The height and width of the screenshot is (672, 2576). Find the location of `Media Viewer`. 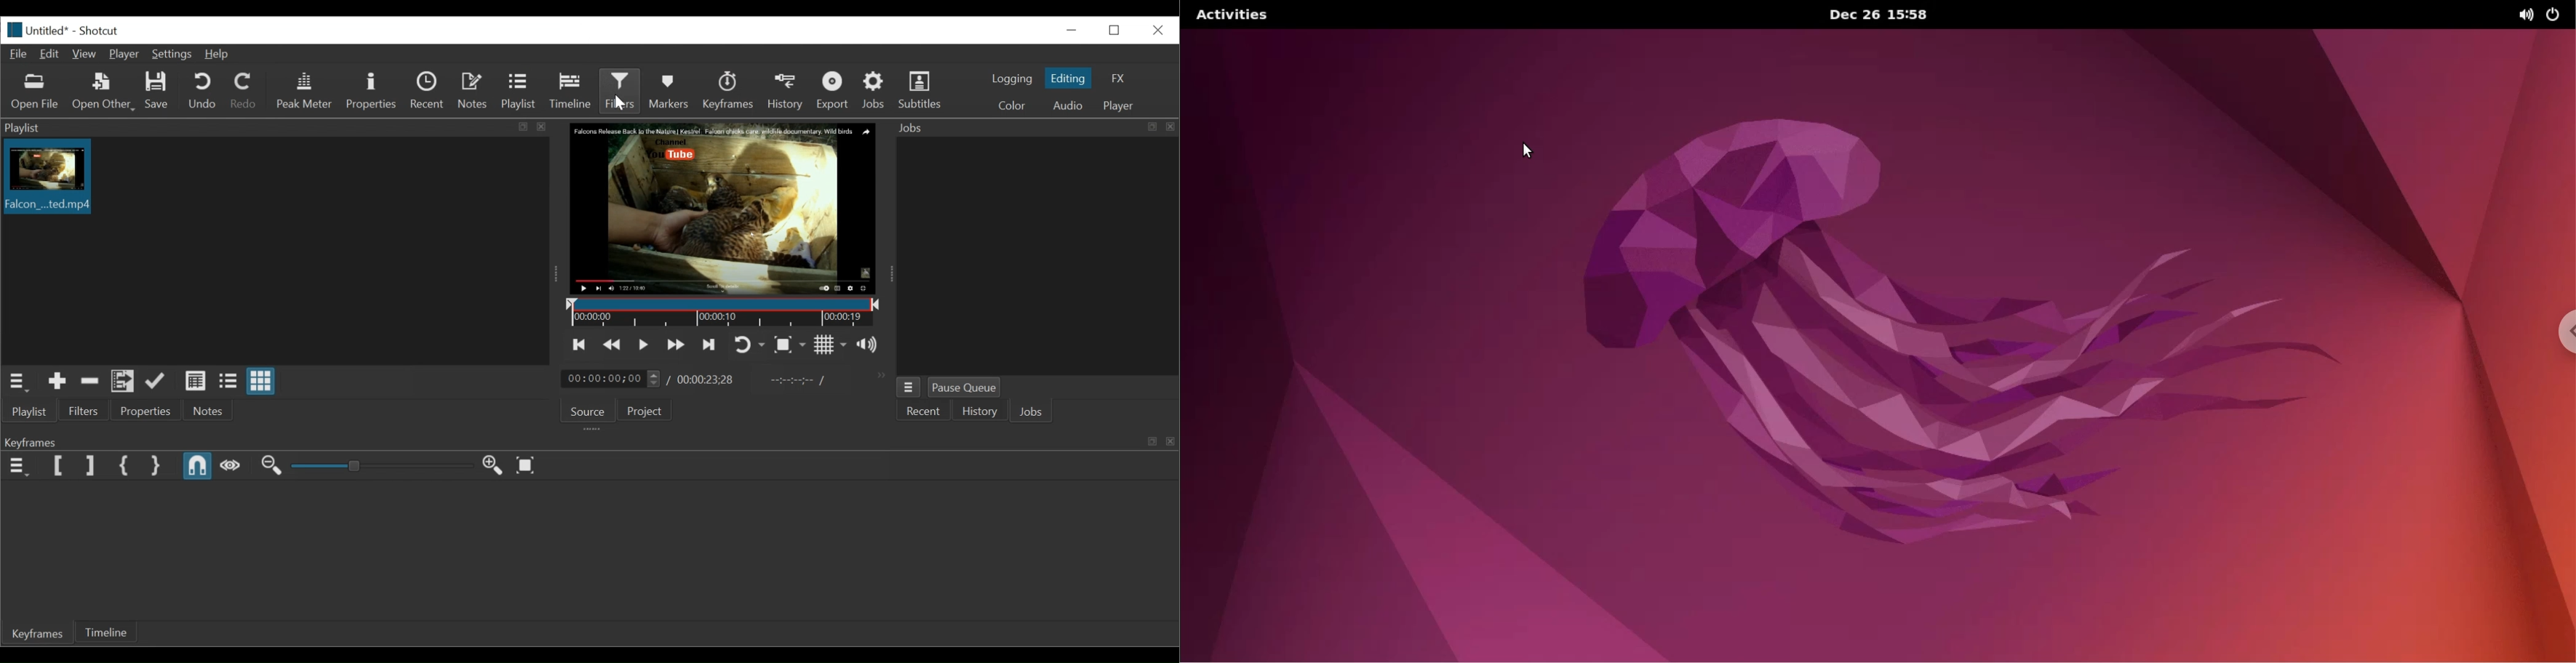

Media Viewer is located at coordinates (721, 208).